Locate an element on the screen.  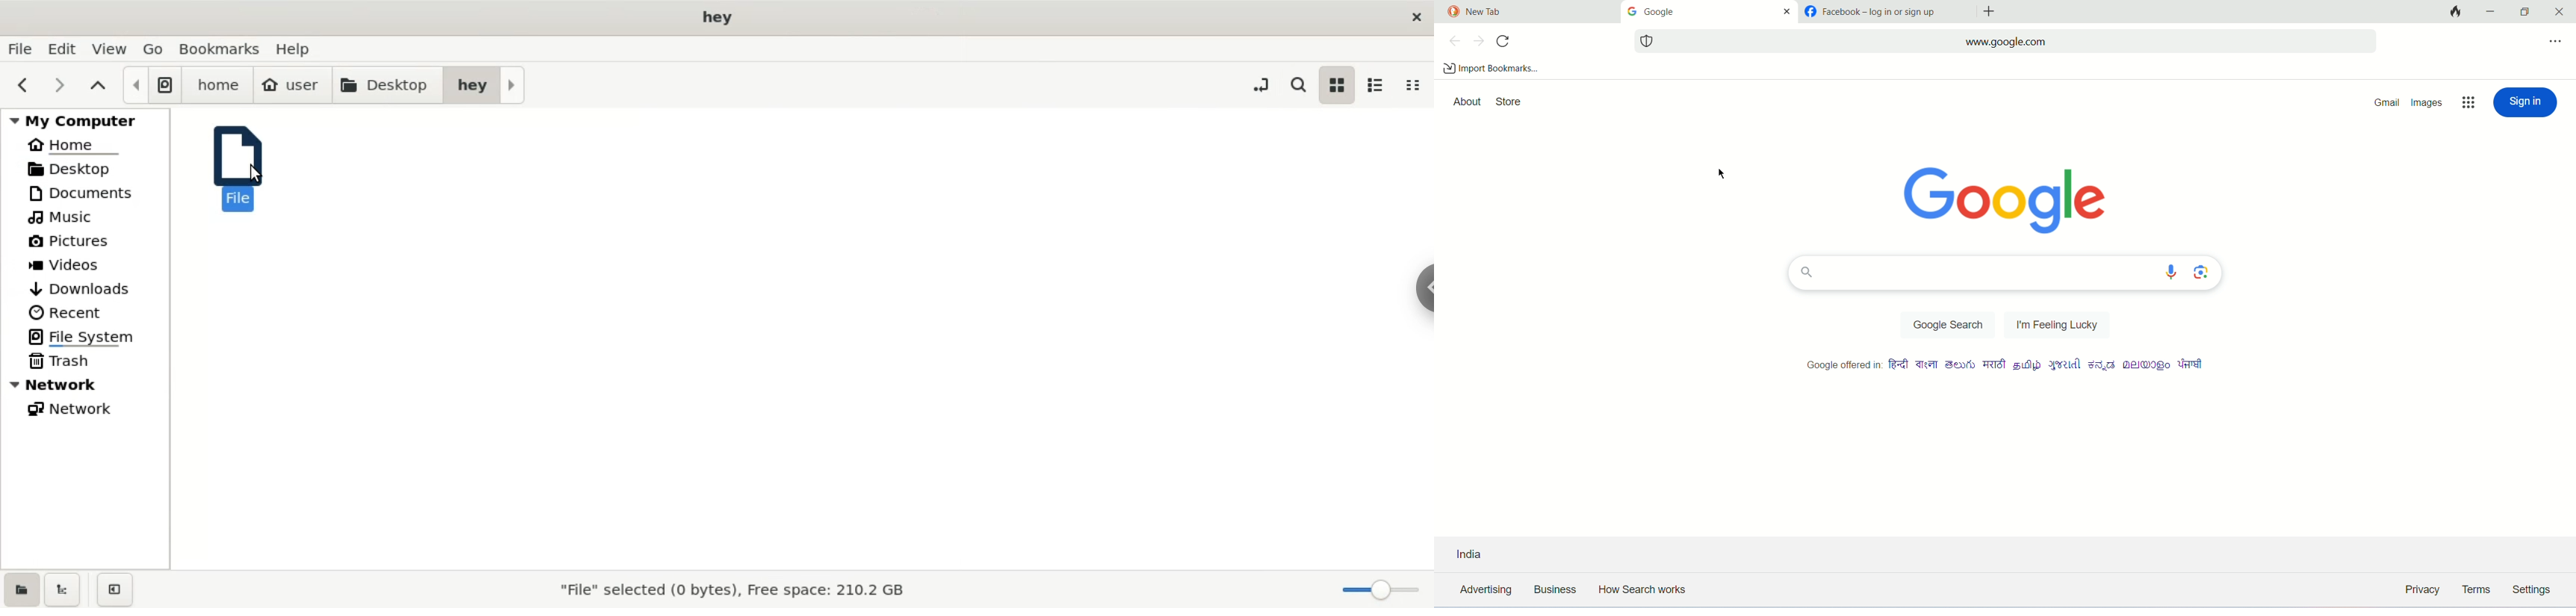
google search is located at coordinates (1953, 326).